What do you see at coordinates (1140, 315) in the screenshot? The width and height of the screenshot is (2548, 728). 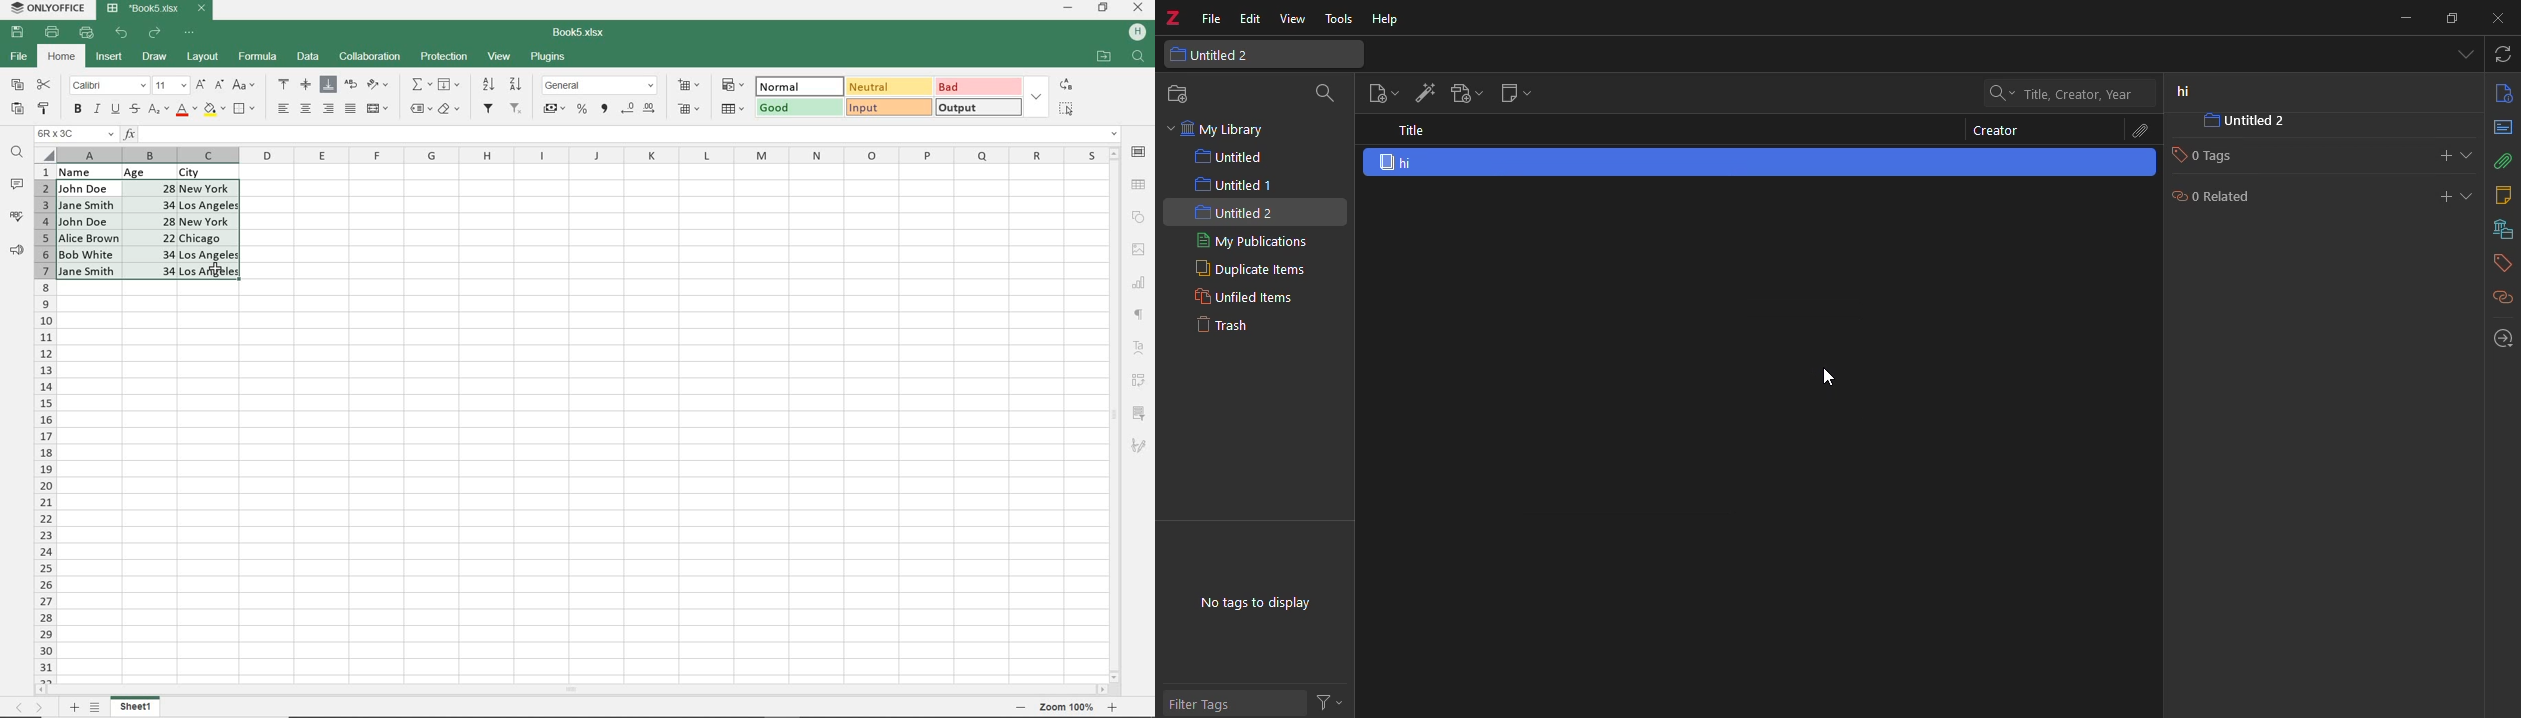 I see `PARAGRAPH SETTINGS` at bounding box center [1140, 315].